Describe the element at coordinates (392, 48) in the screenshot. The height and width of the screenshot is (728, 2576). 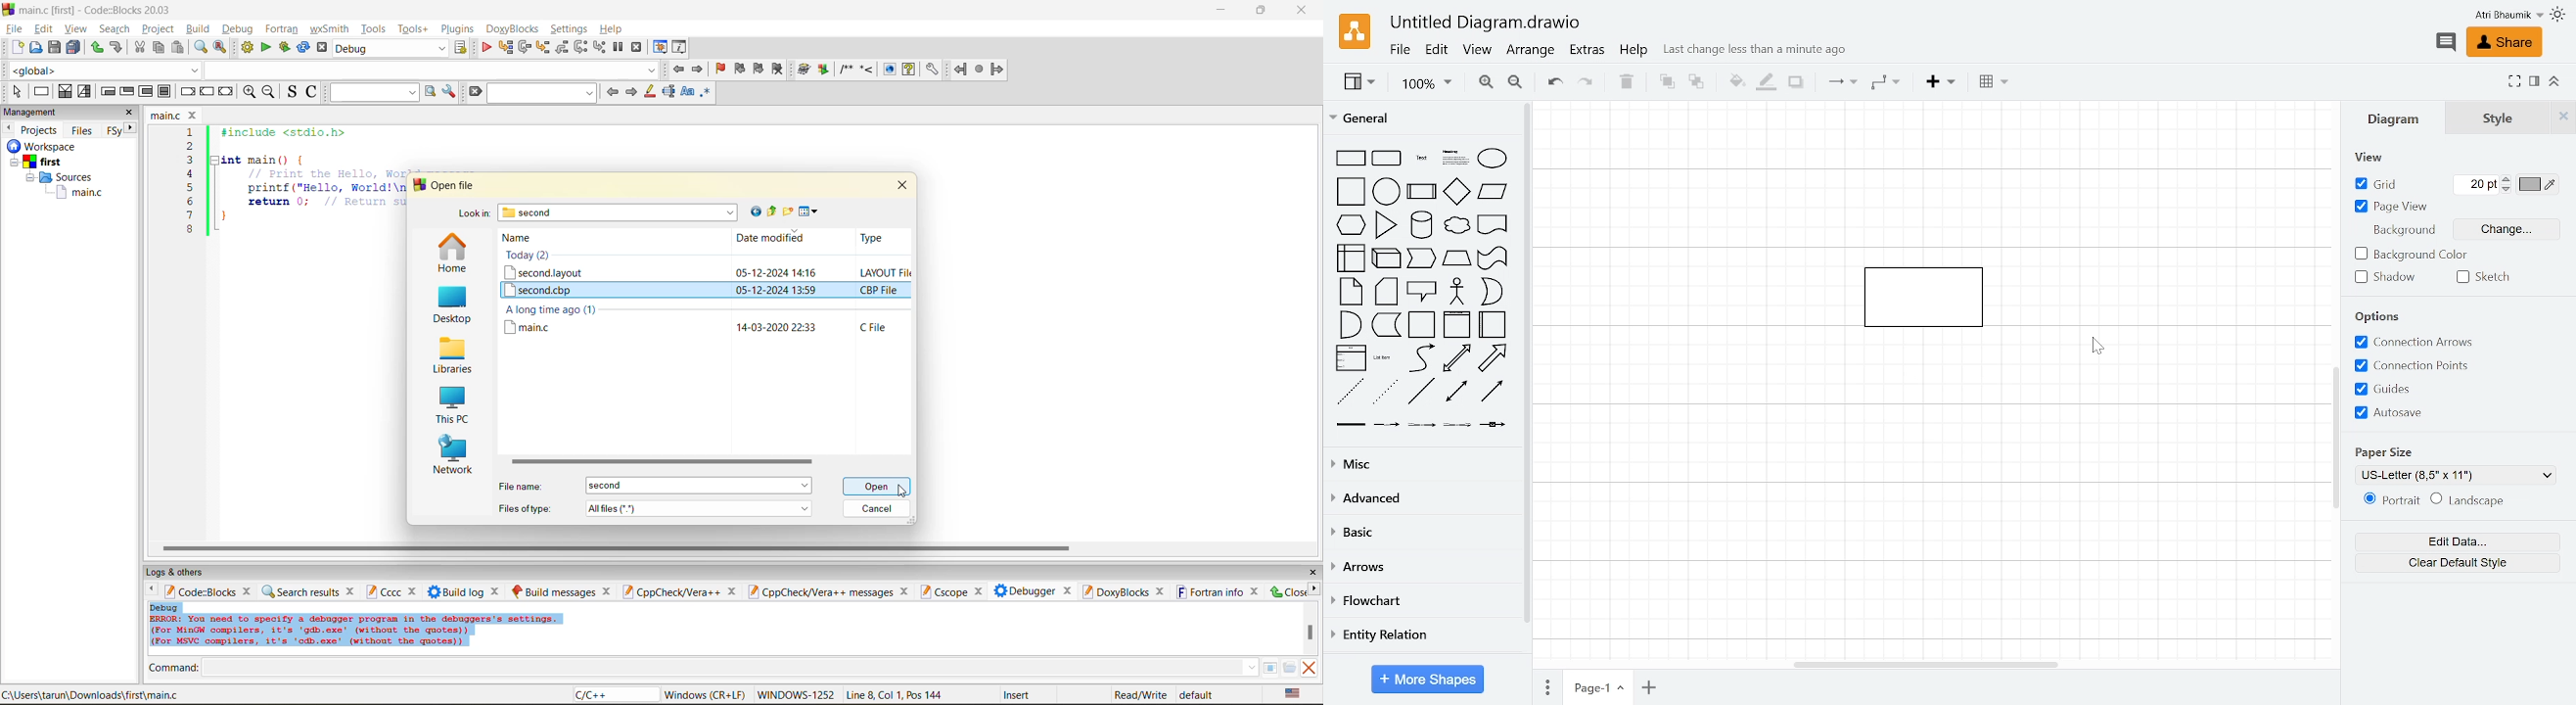
I see `build target` at that location.